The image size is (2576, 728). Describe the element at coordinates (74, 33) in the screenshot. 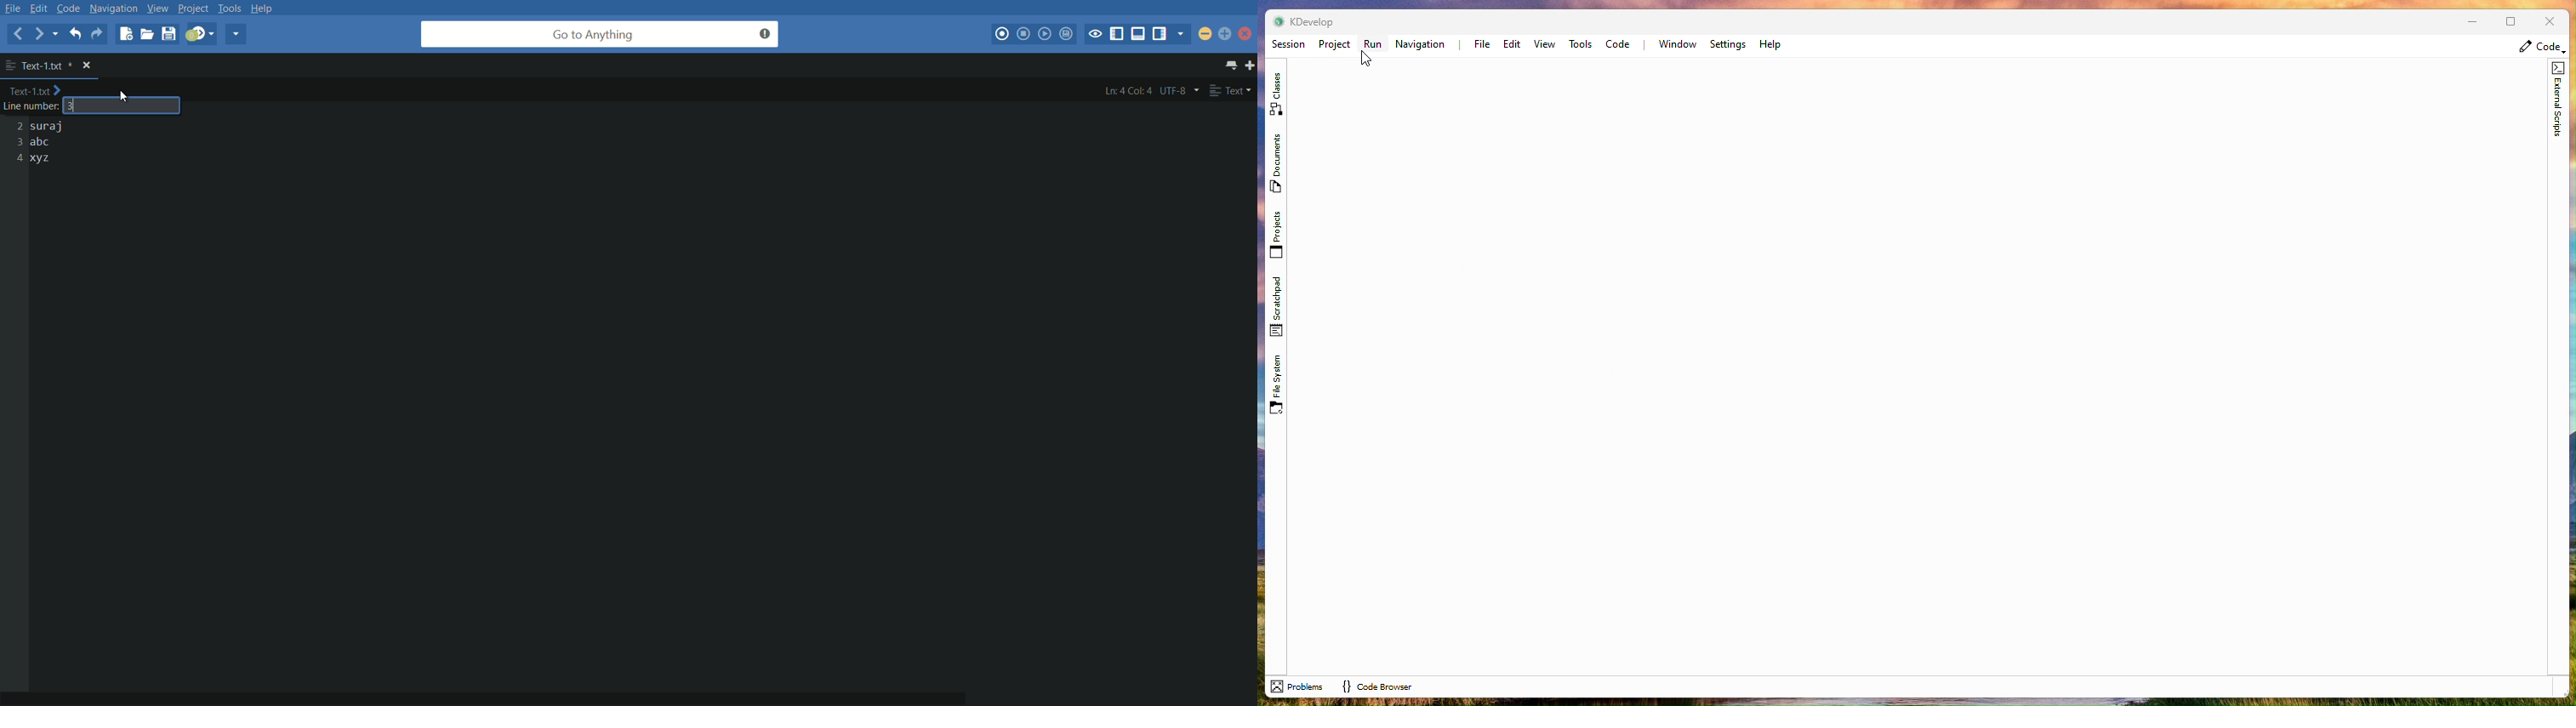

I see `undo` at that location.